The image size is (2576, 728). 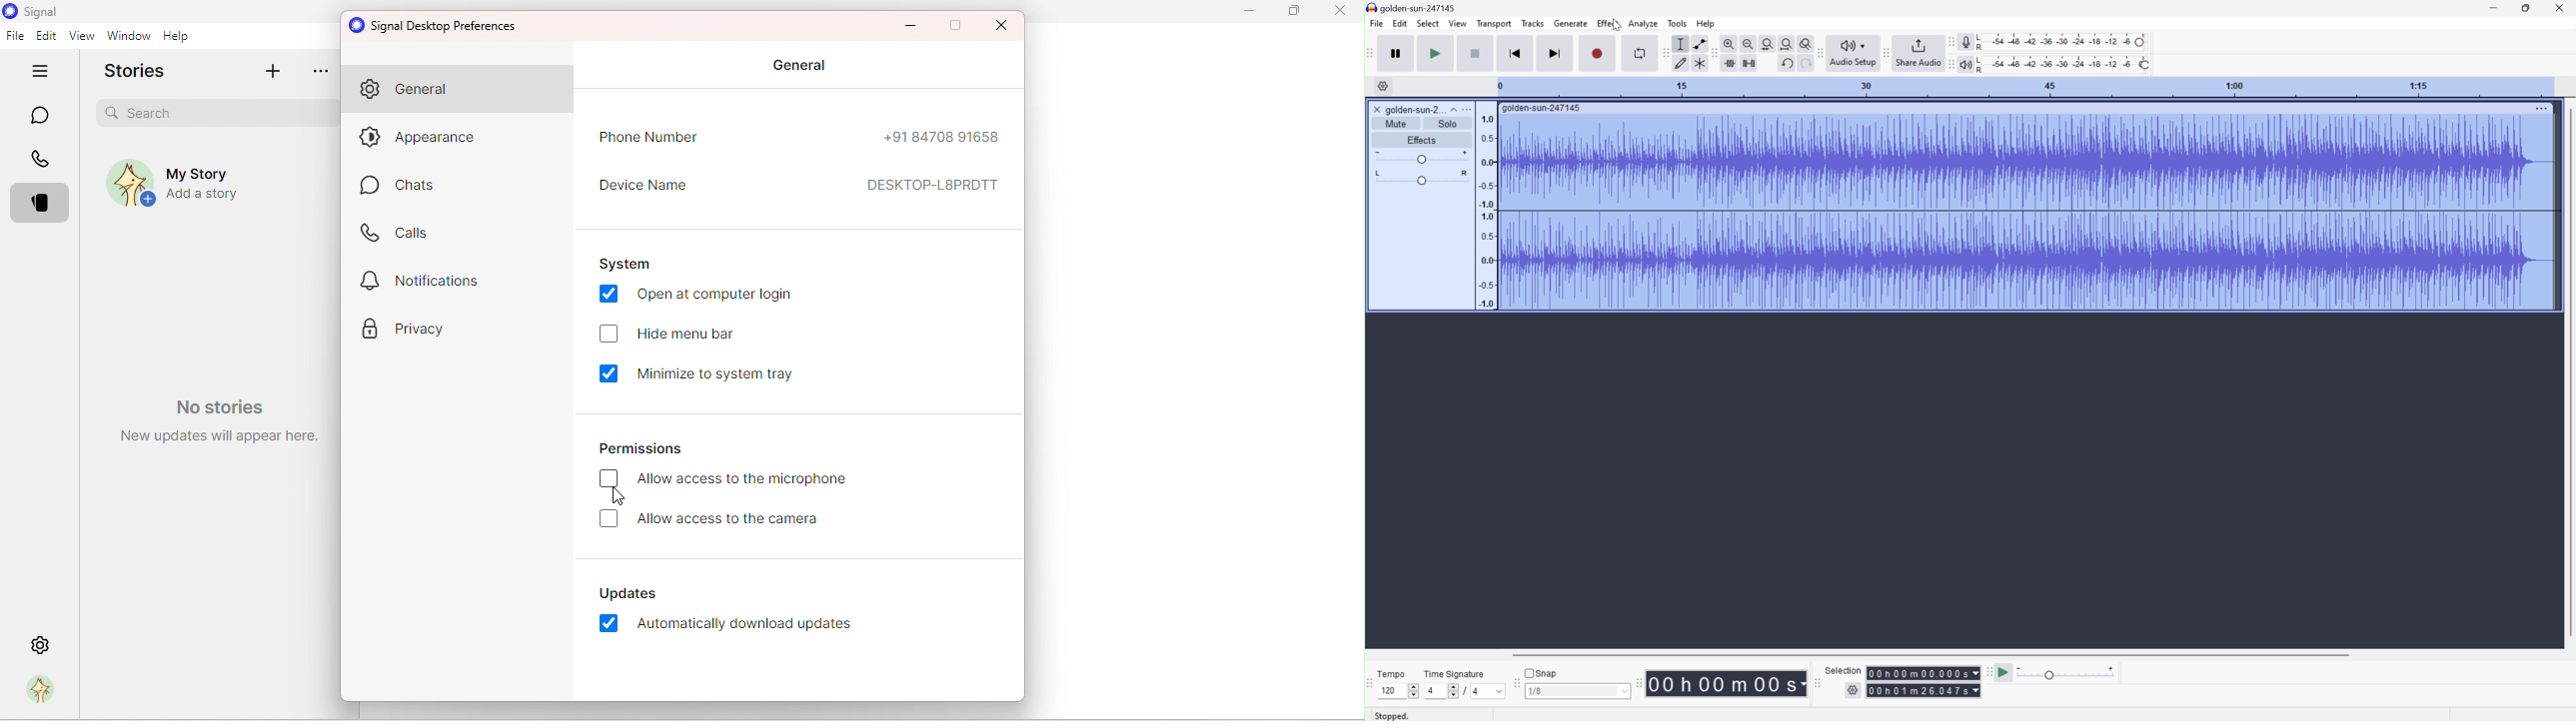 I want to click on Maximize, so click(x=1296, y=12).